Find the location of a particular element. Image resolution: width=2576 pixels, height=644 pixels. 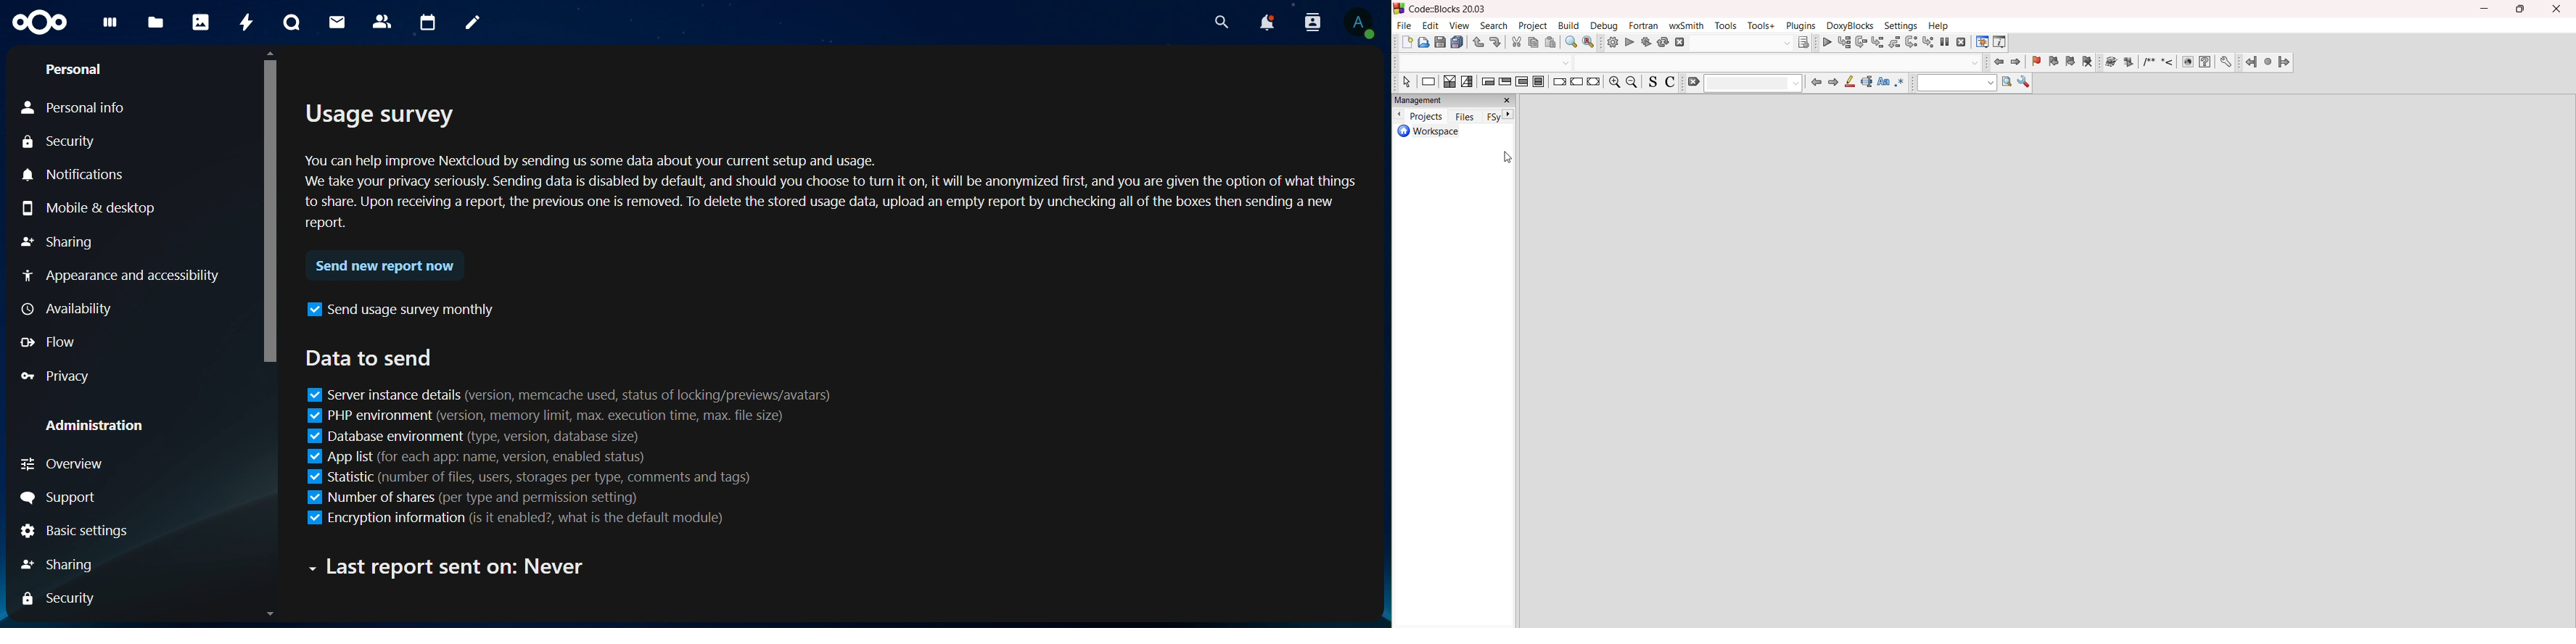

files is located at coordinates (157, 20).